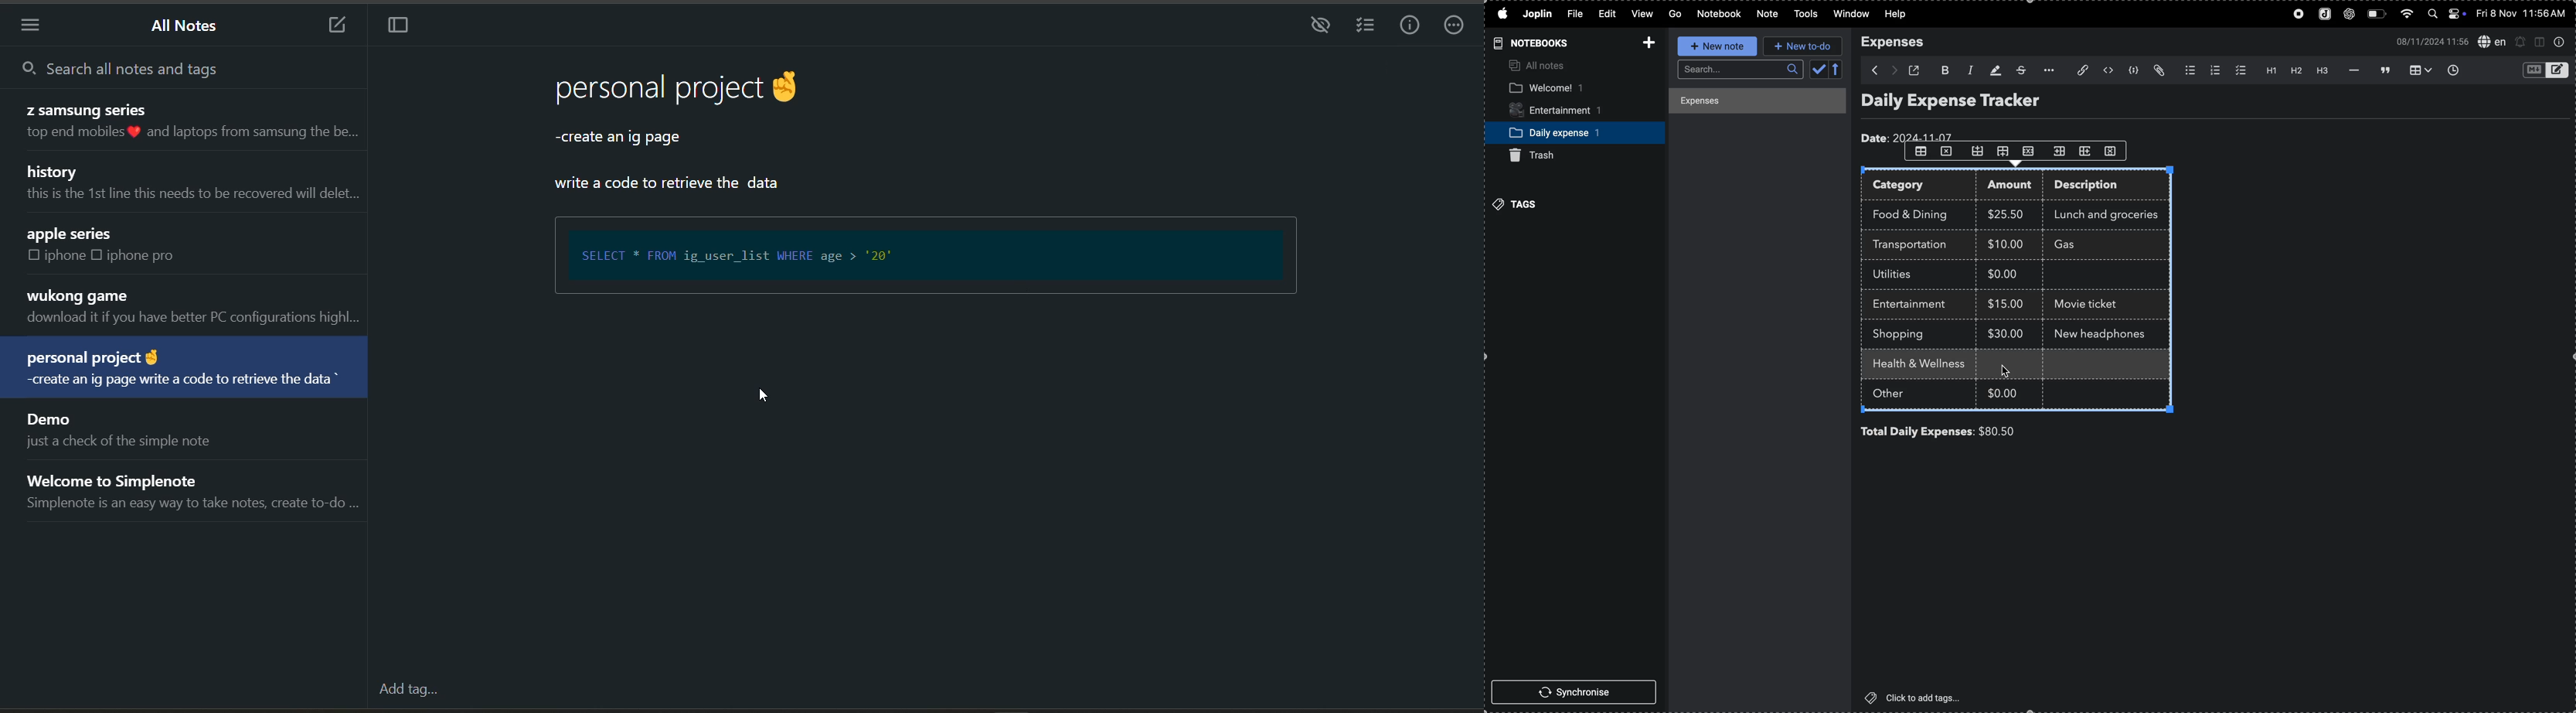 This screenshot has height=728, width=2576. I want to click on apple widgets, so click(2447, 15).